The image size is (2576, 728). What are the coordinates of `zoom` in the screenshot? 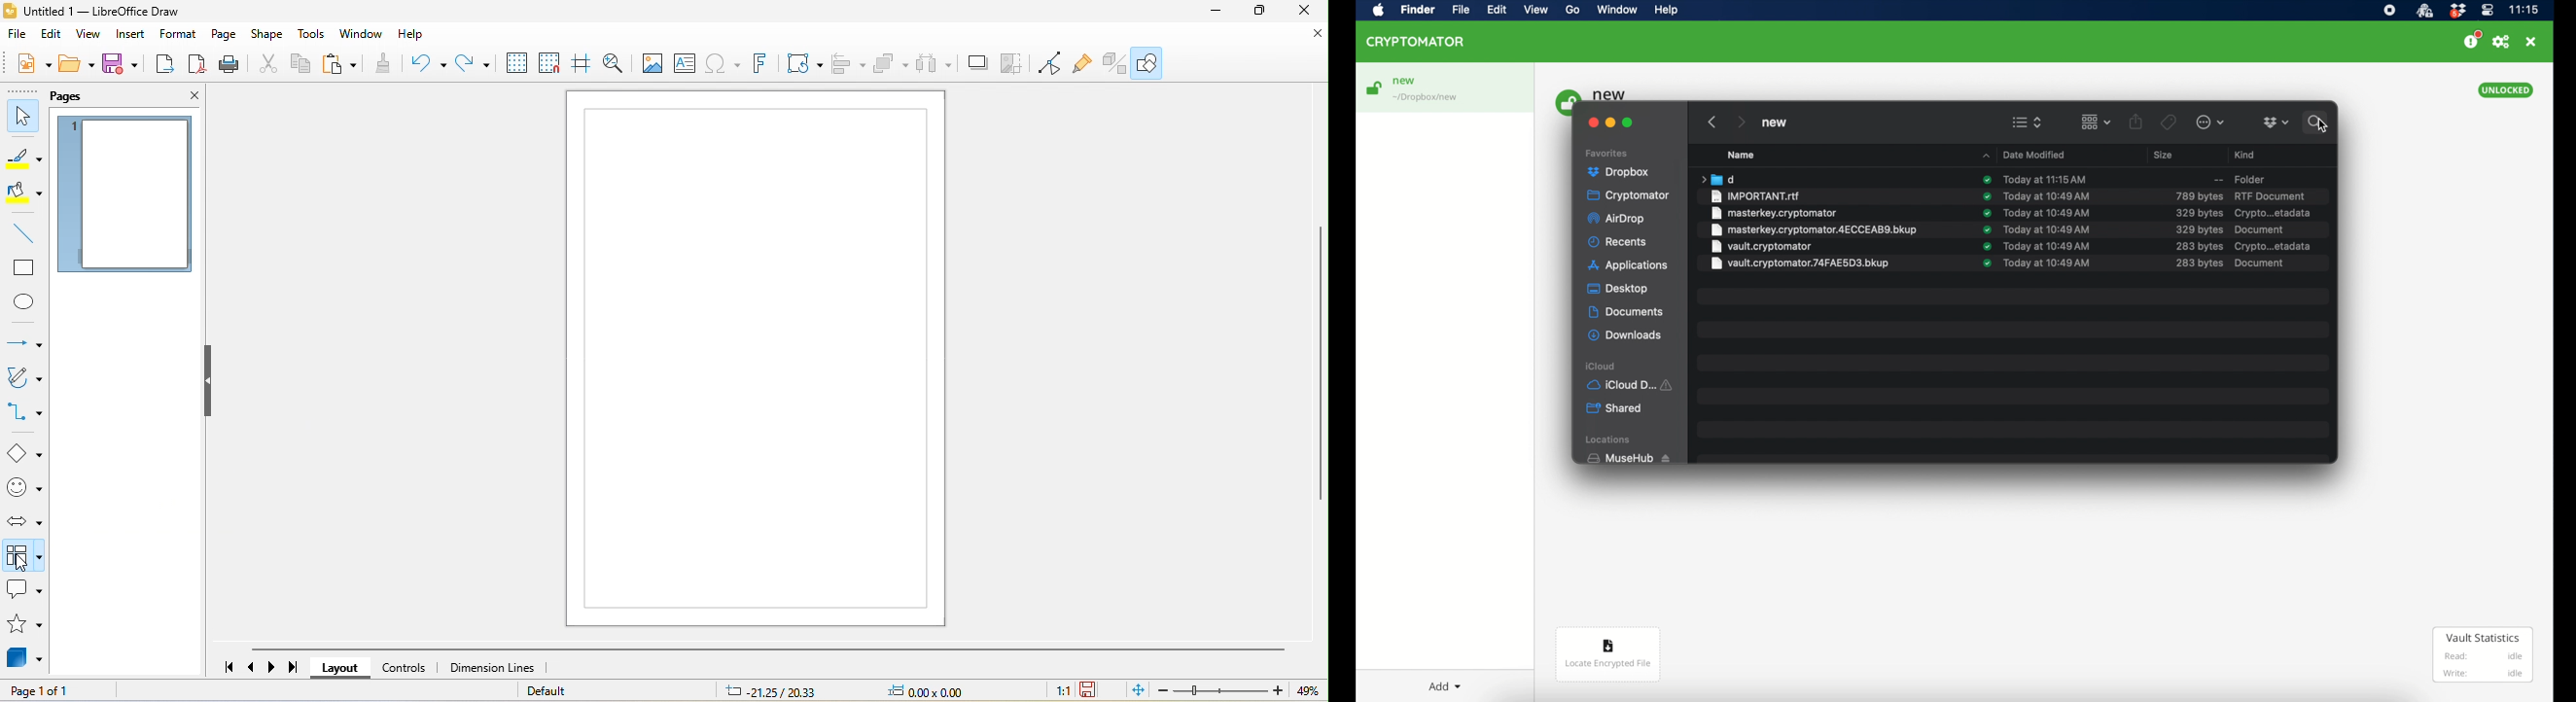 It's located at (1222, 689).